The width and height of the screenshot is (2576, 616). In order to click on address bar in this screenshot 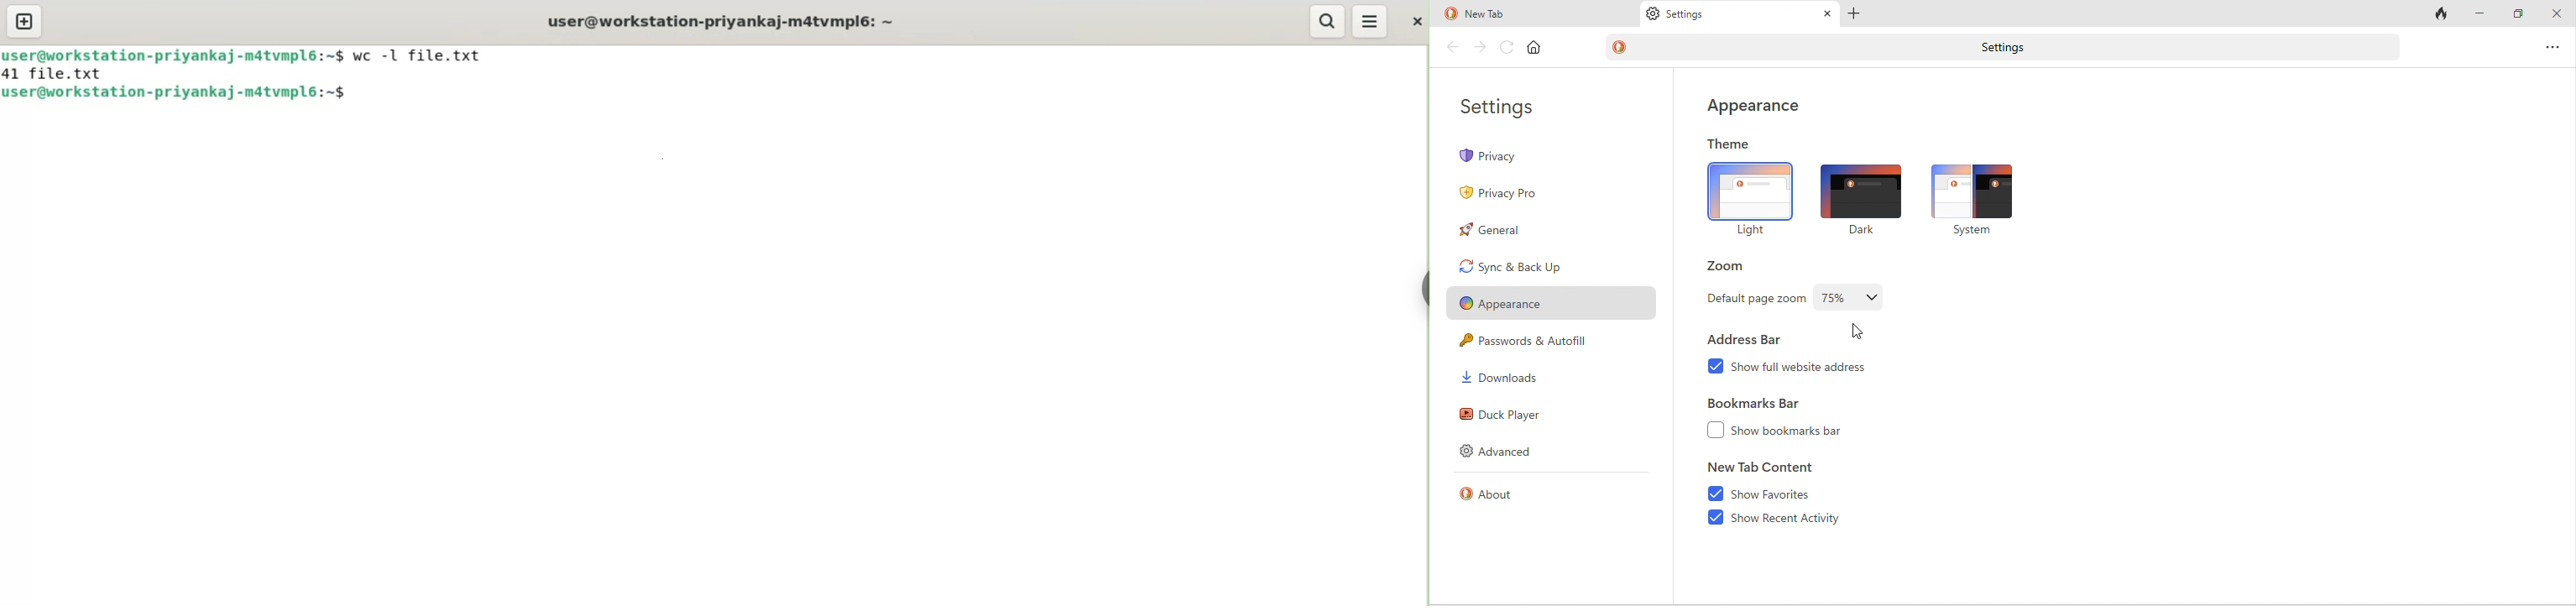, I will do `click(1749, 338)`.